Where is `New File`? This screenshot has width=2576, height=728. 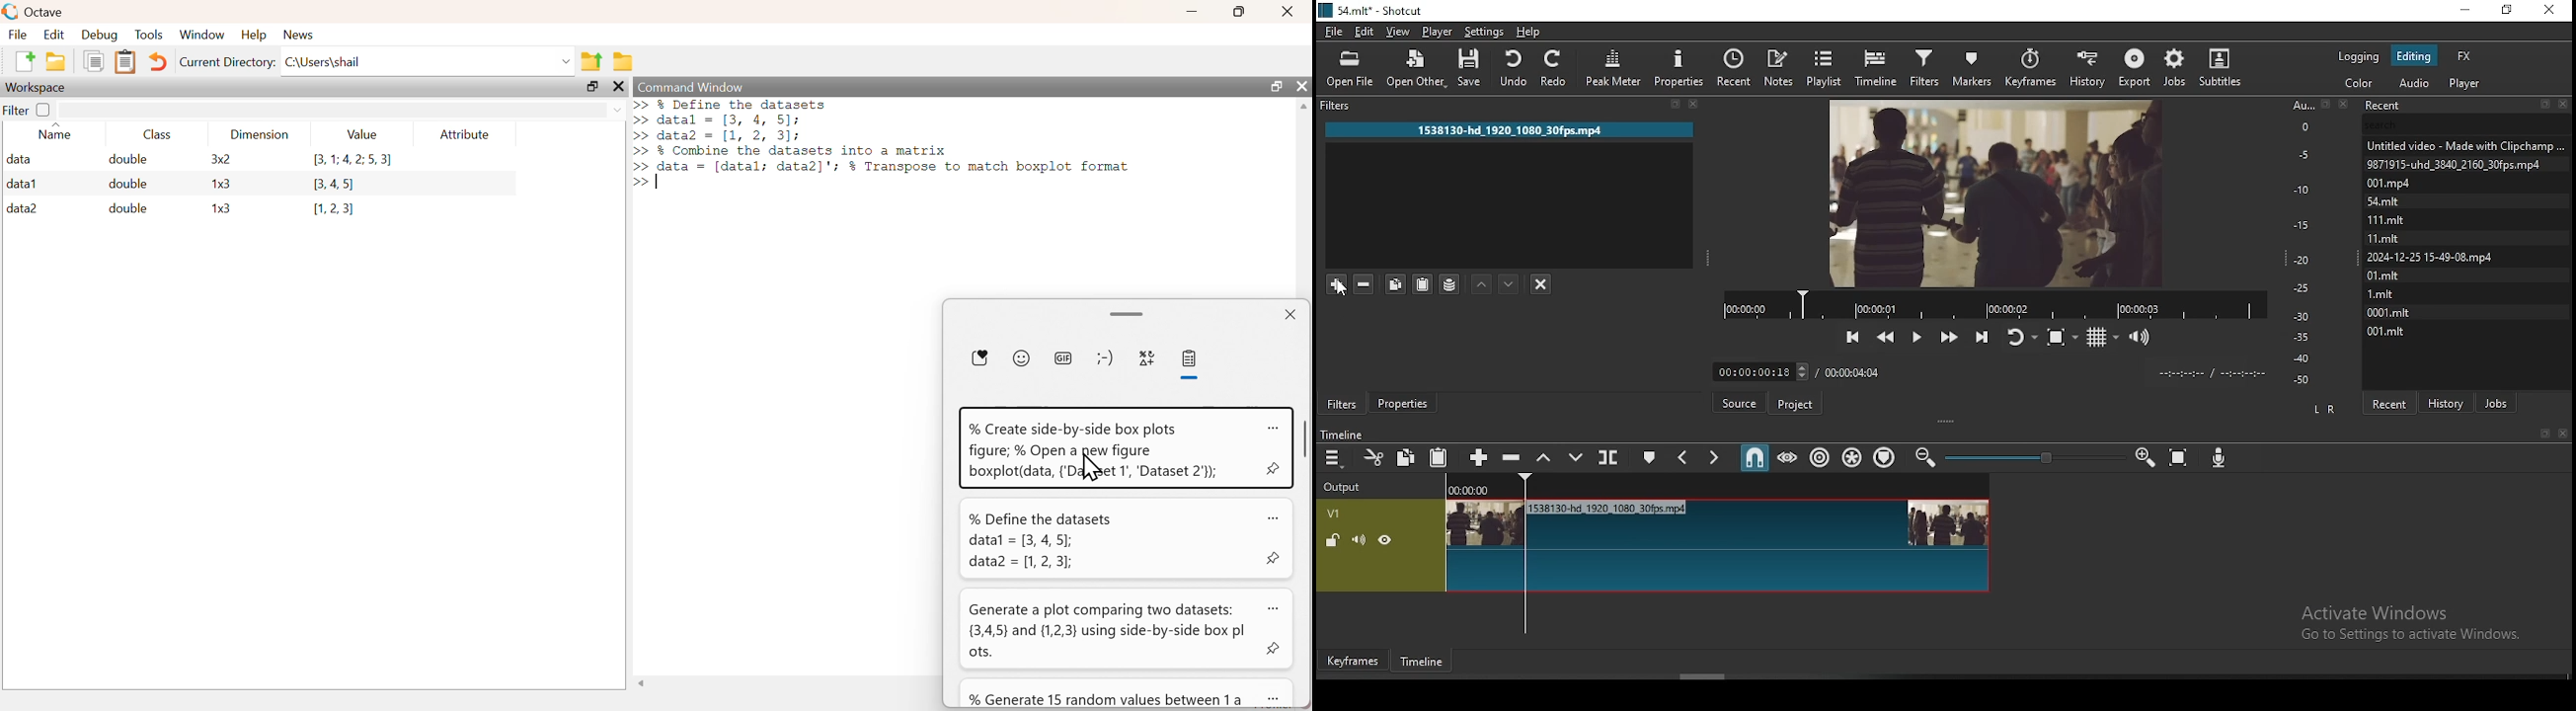
New File is located at coordinates (24, 61).